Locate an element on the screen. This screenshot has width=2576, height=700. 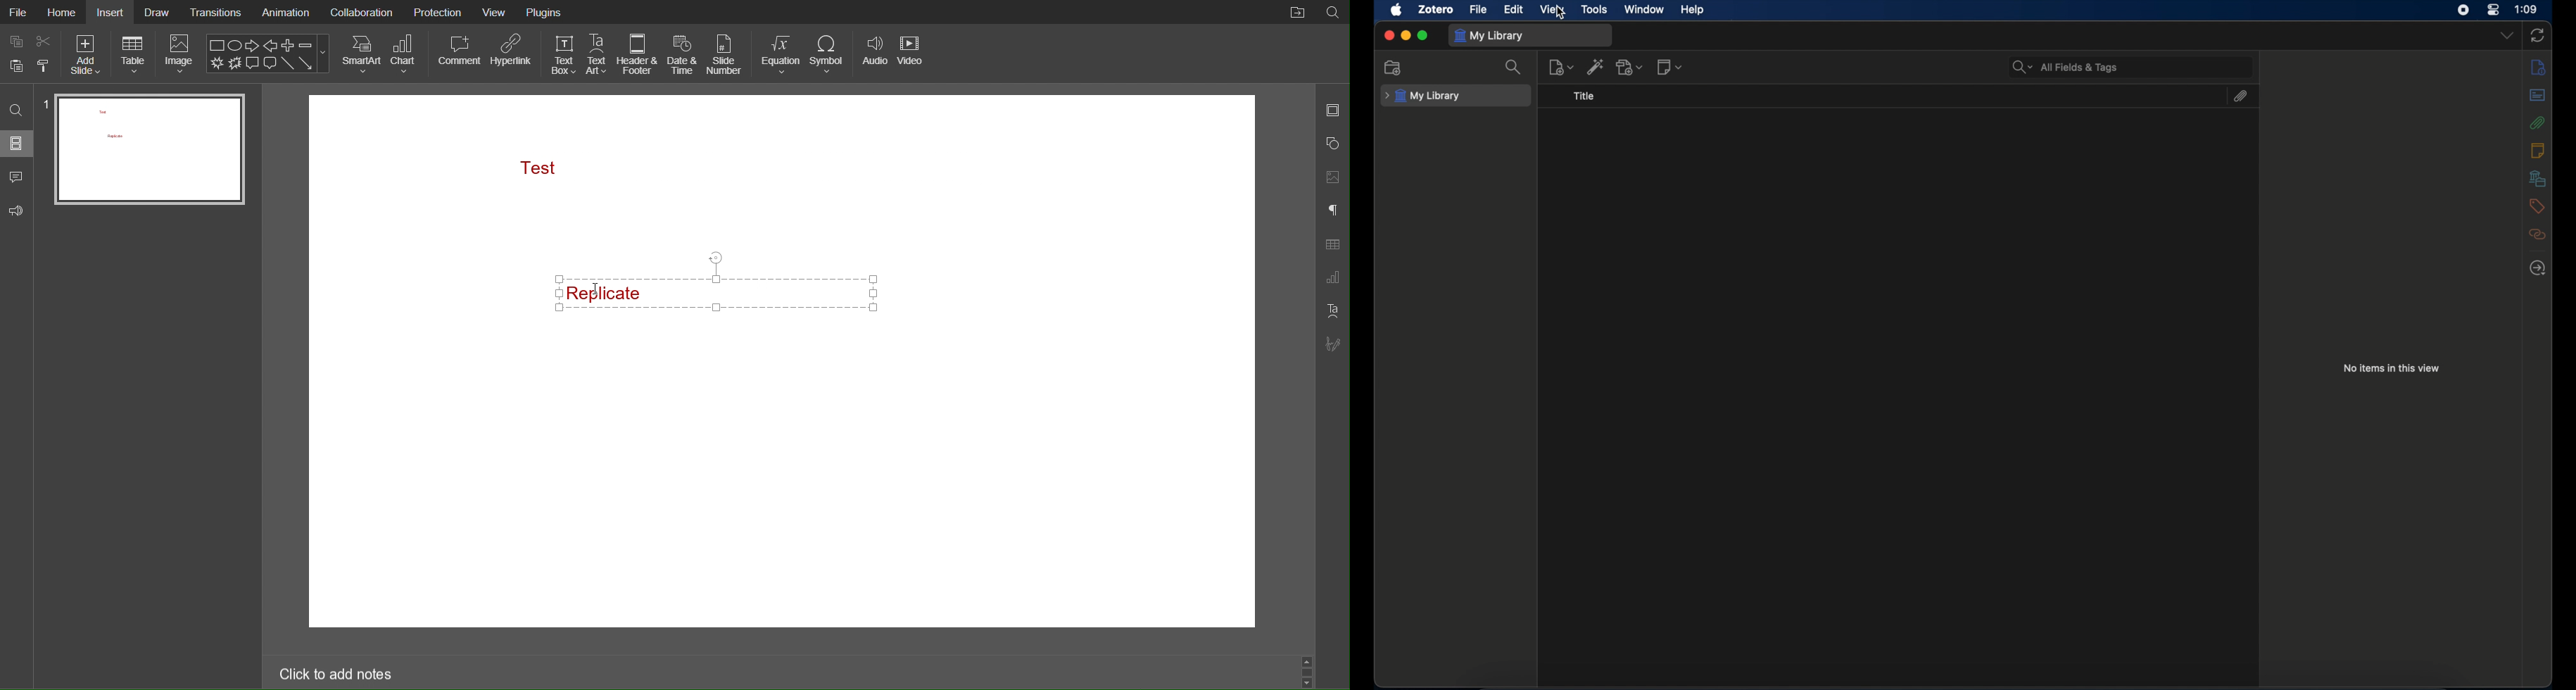
All Fields & Tags is located at coordinates (2070, 66).